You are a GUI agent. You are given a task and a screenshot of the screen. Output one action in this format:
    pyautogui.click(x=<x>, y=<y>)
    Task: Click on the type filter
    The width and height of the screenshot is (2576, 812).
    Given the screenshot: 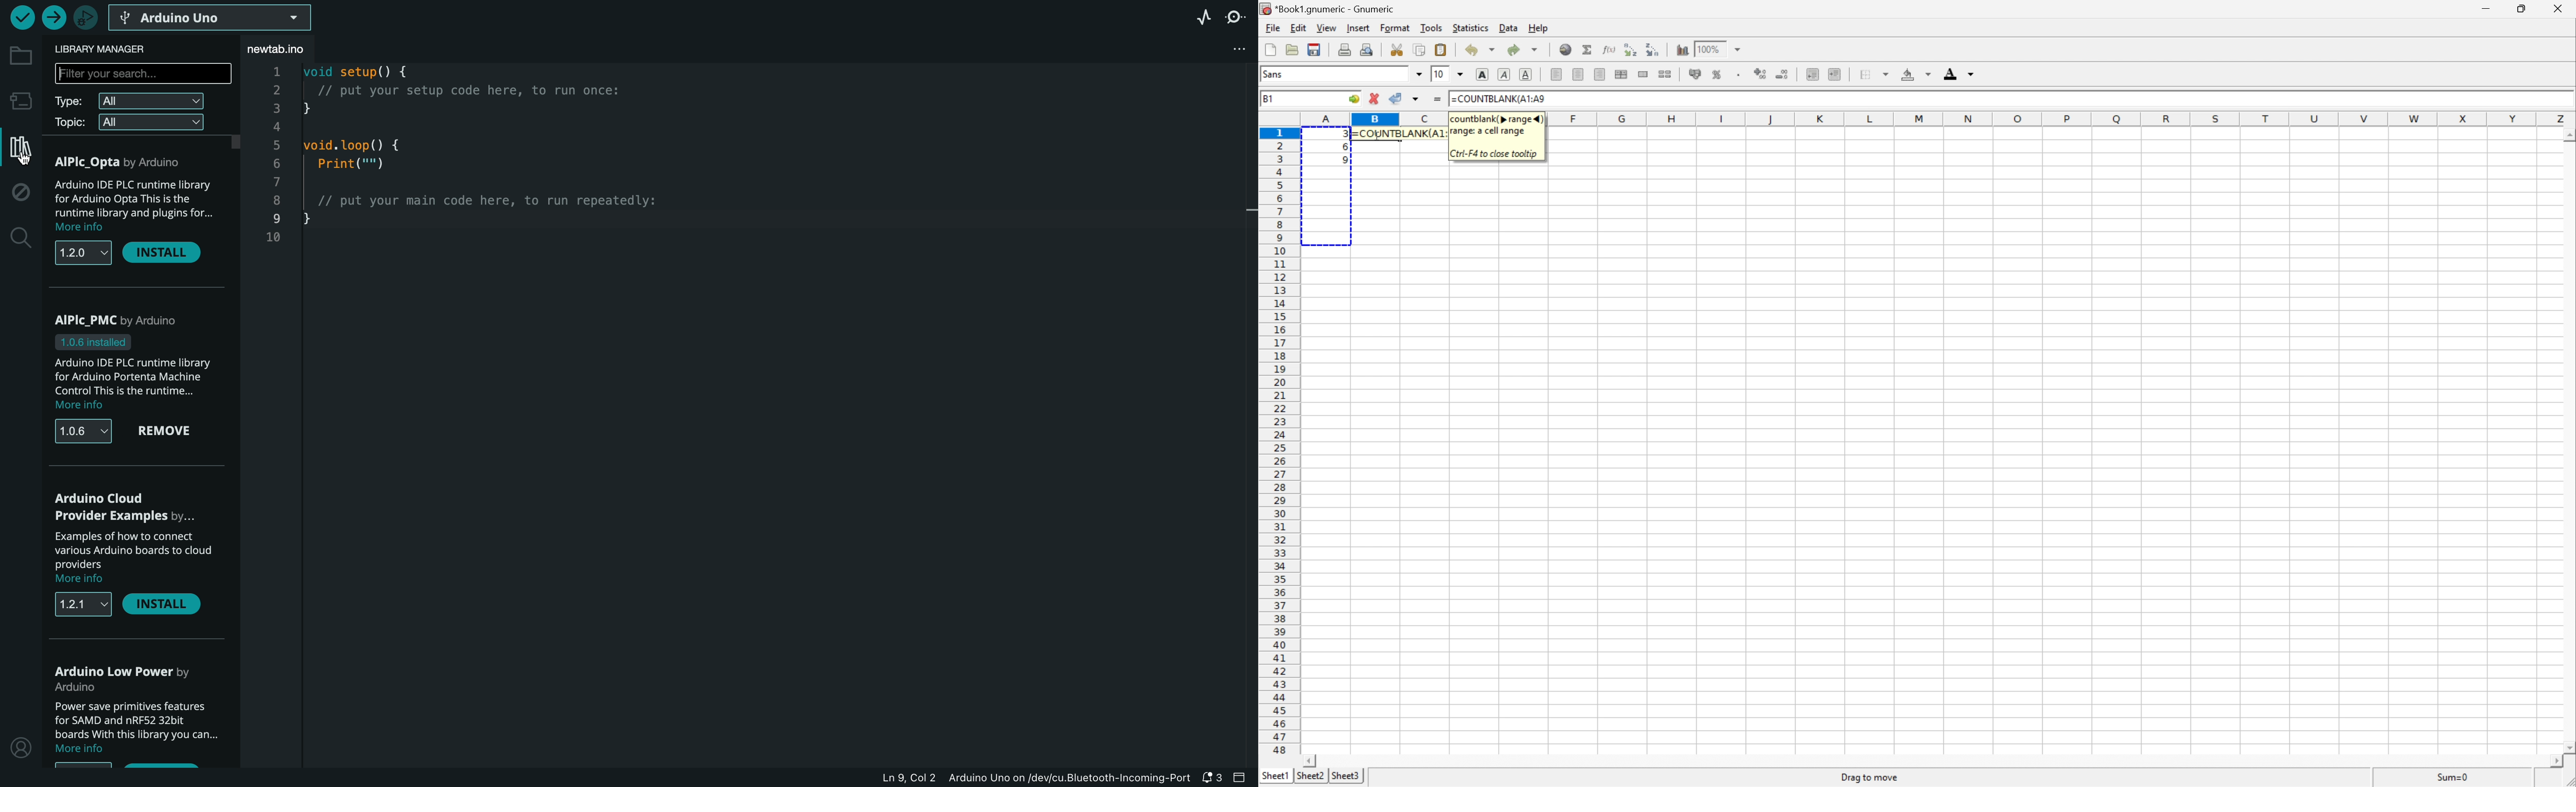 What is the action you would take?
    pyautogui.click(x=129, y=102)
    